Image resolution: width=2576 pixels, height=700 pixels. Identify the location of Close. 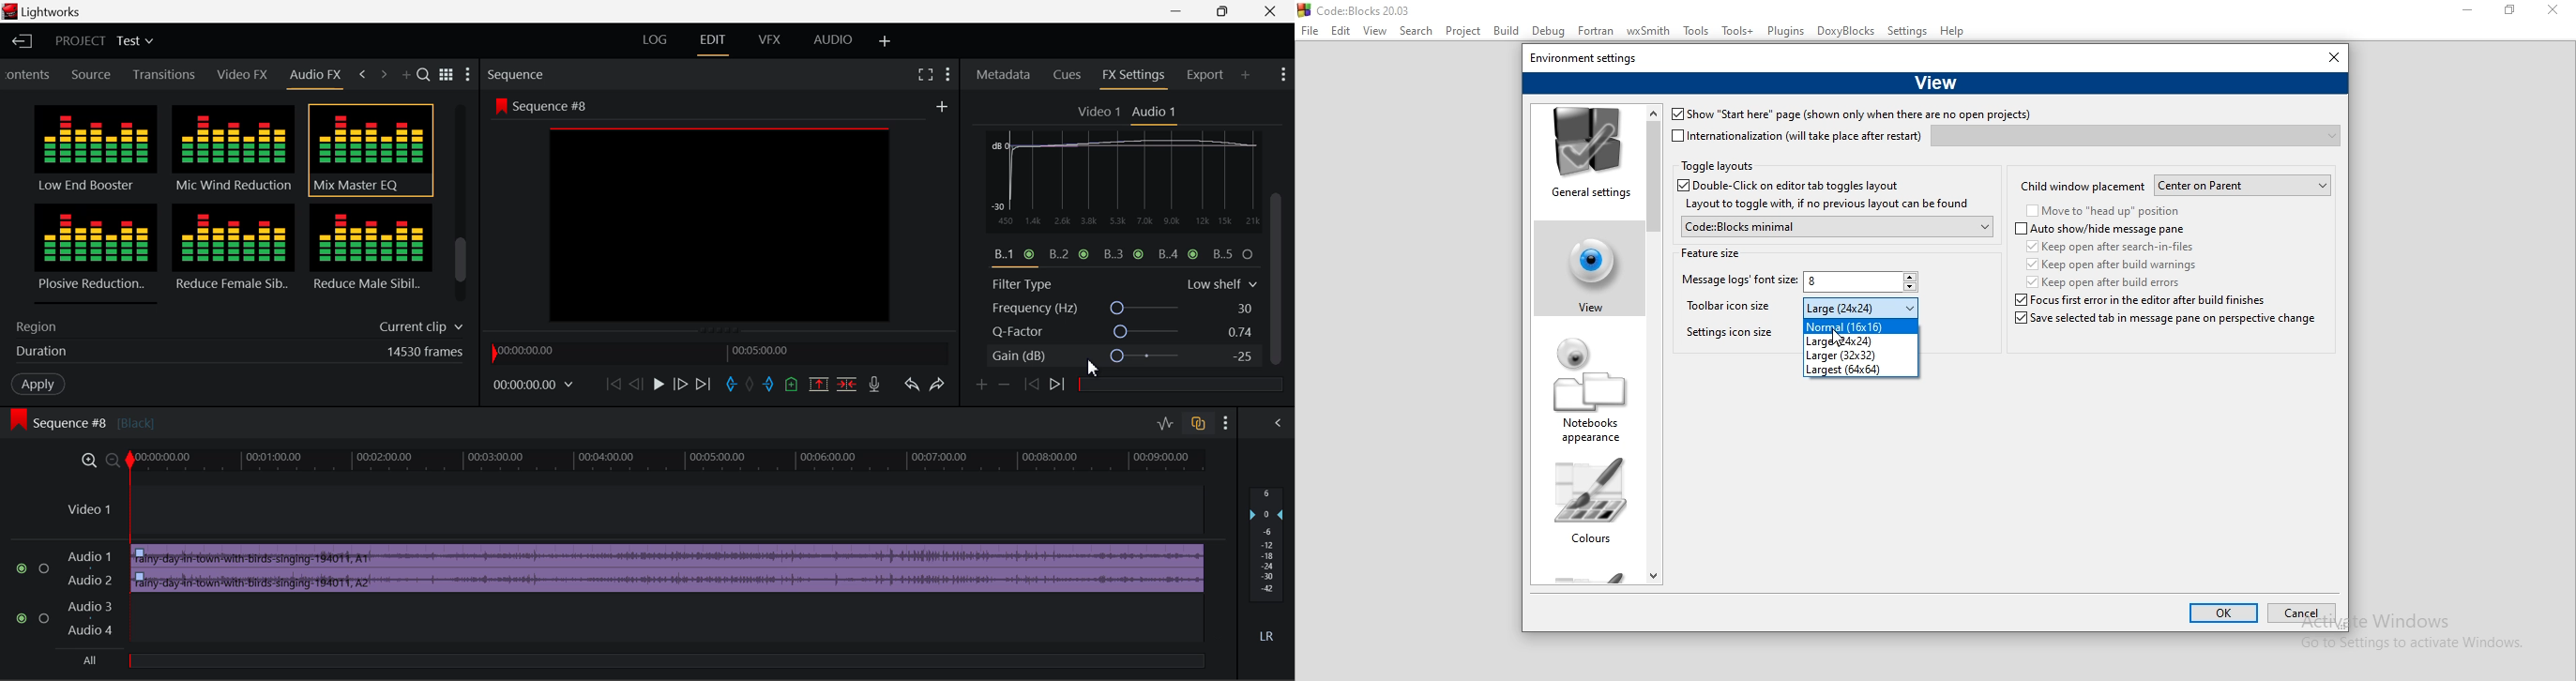
(1264, 11).